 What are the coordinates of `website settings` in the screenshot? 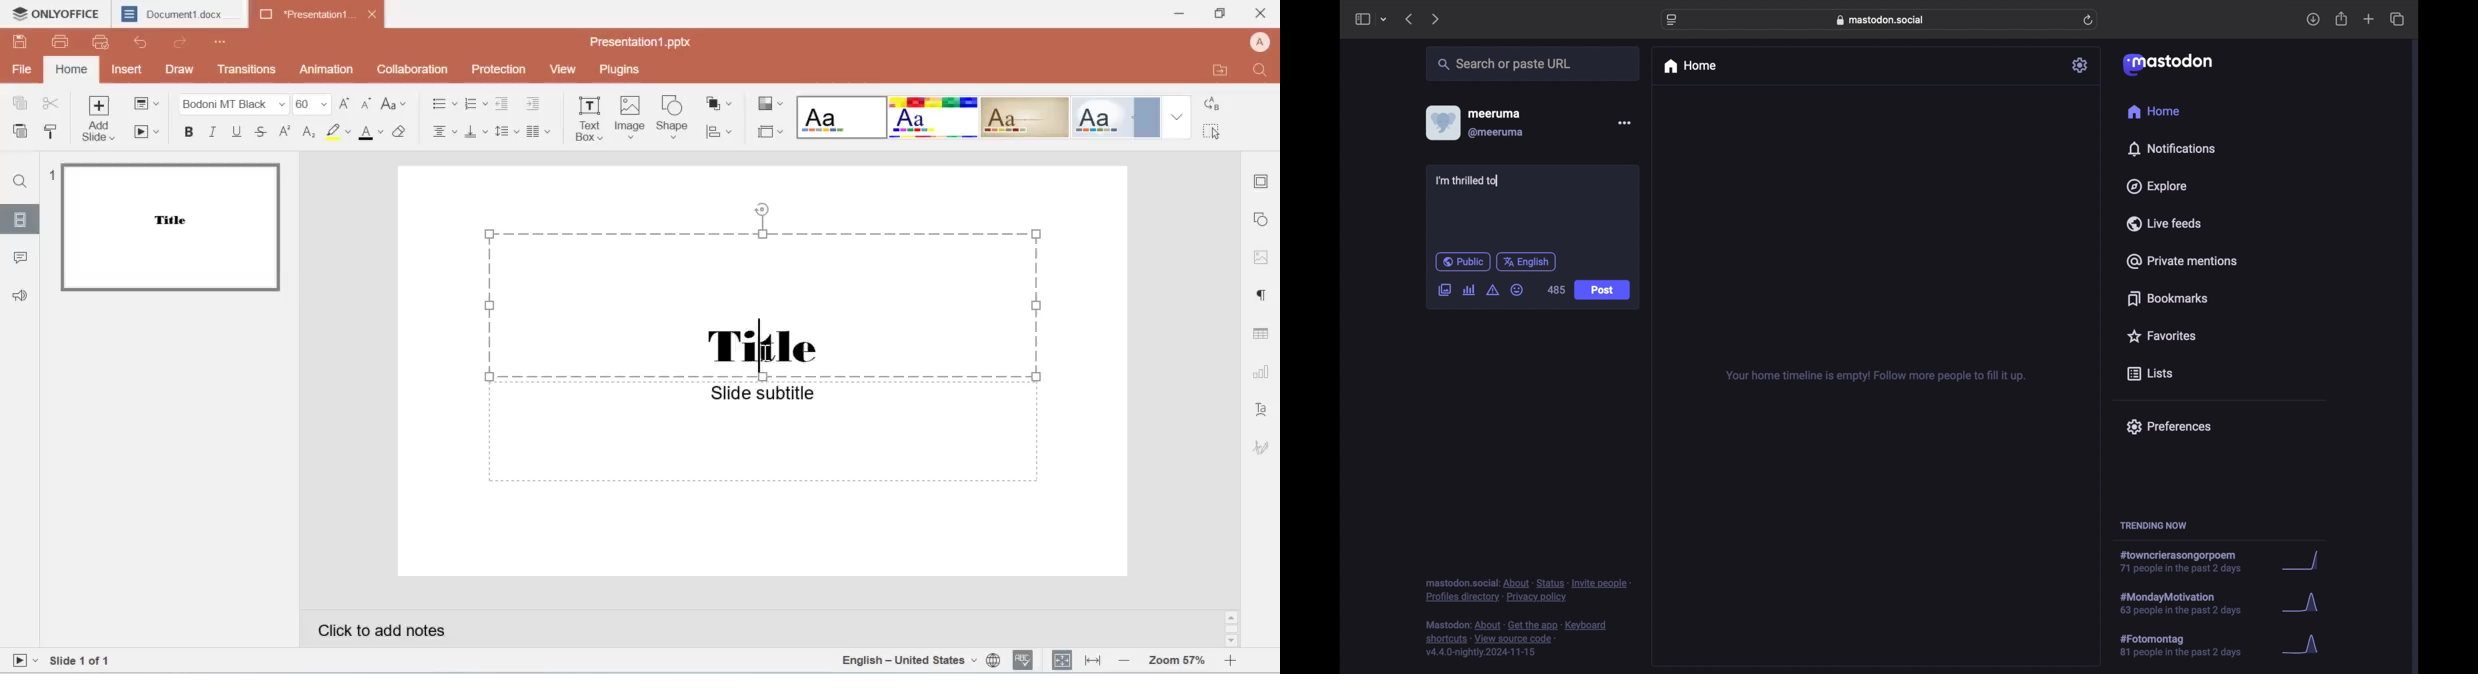 It's located at (1672, 21).